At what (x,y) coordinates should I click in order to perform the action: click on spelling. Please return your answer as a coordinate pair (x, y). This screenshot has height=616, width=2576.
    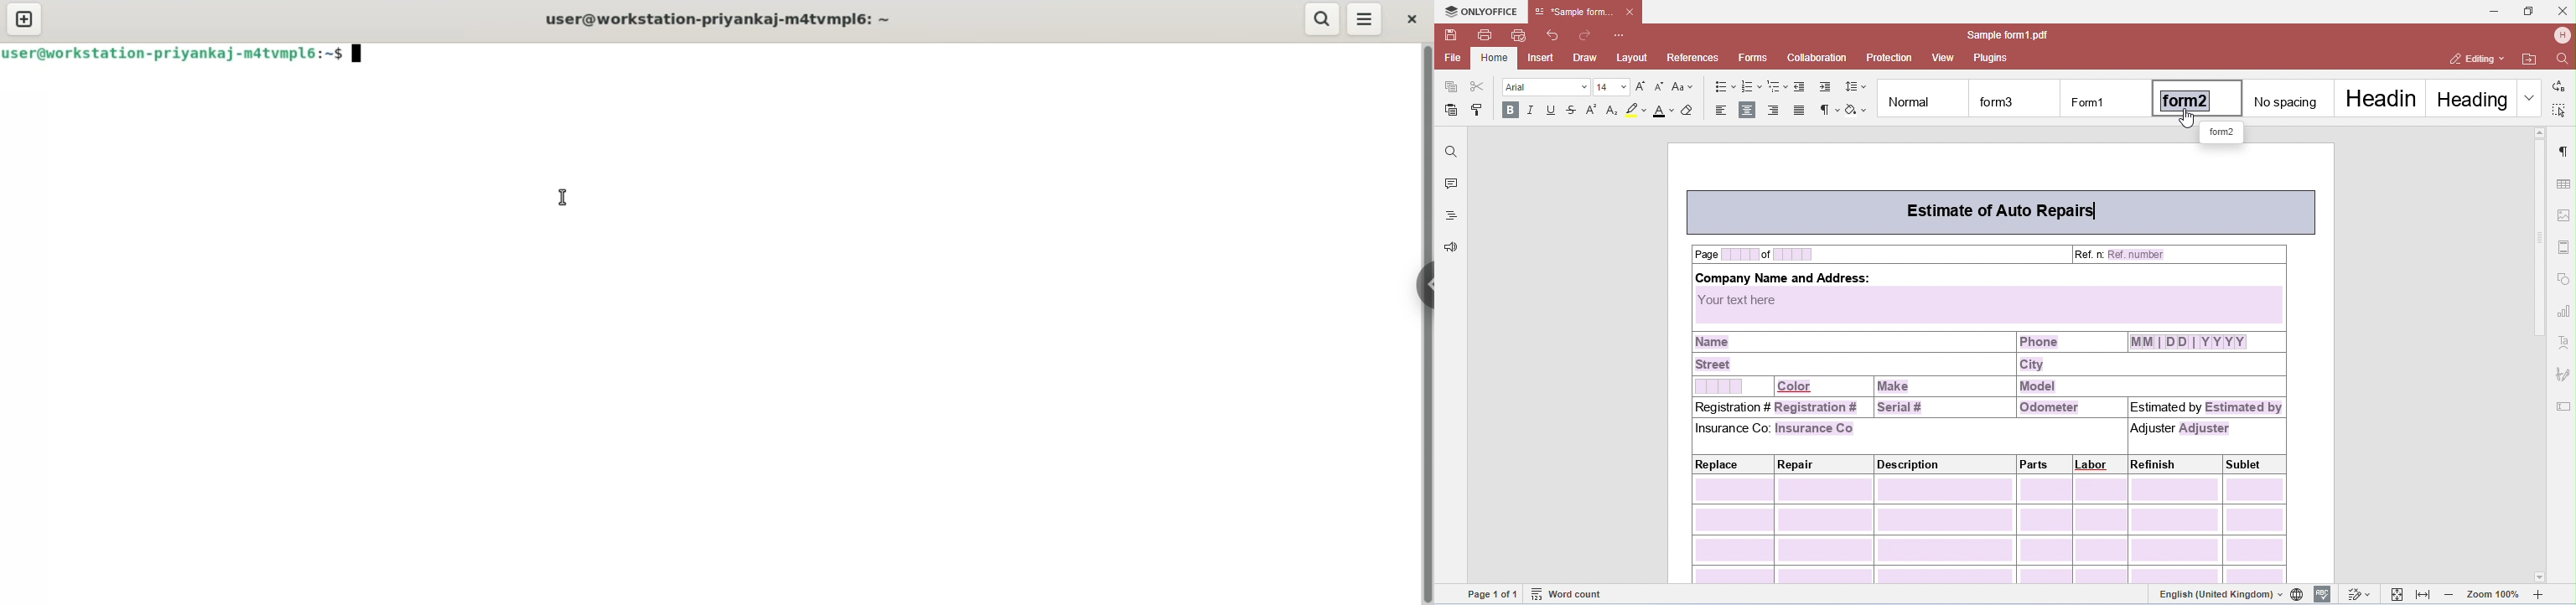
    Looking at the image, I should click on (2324, 593).